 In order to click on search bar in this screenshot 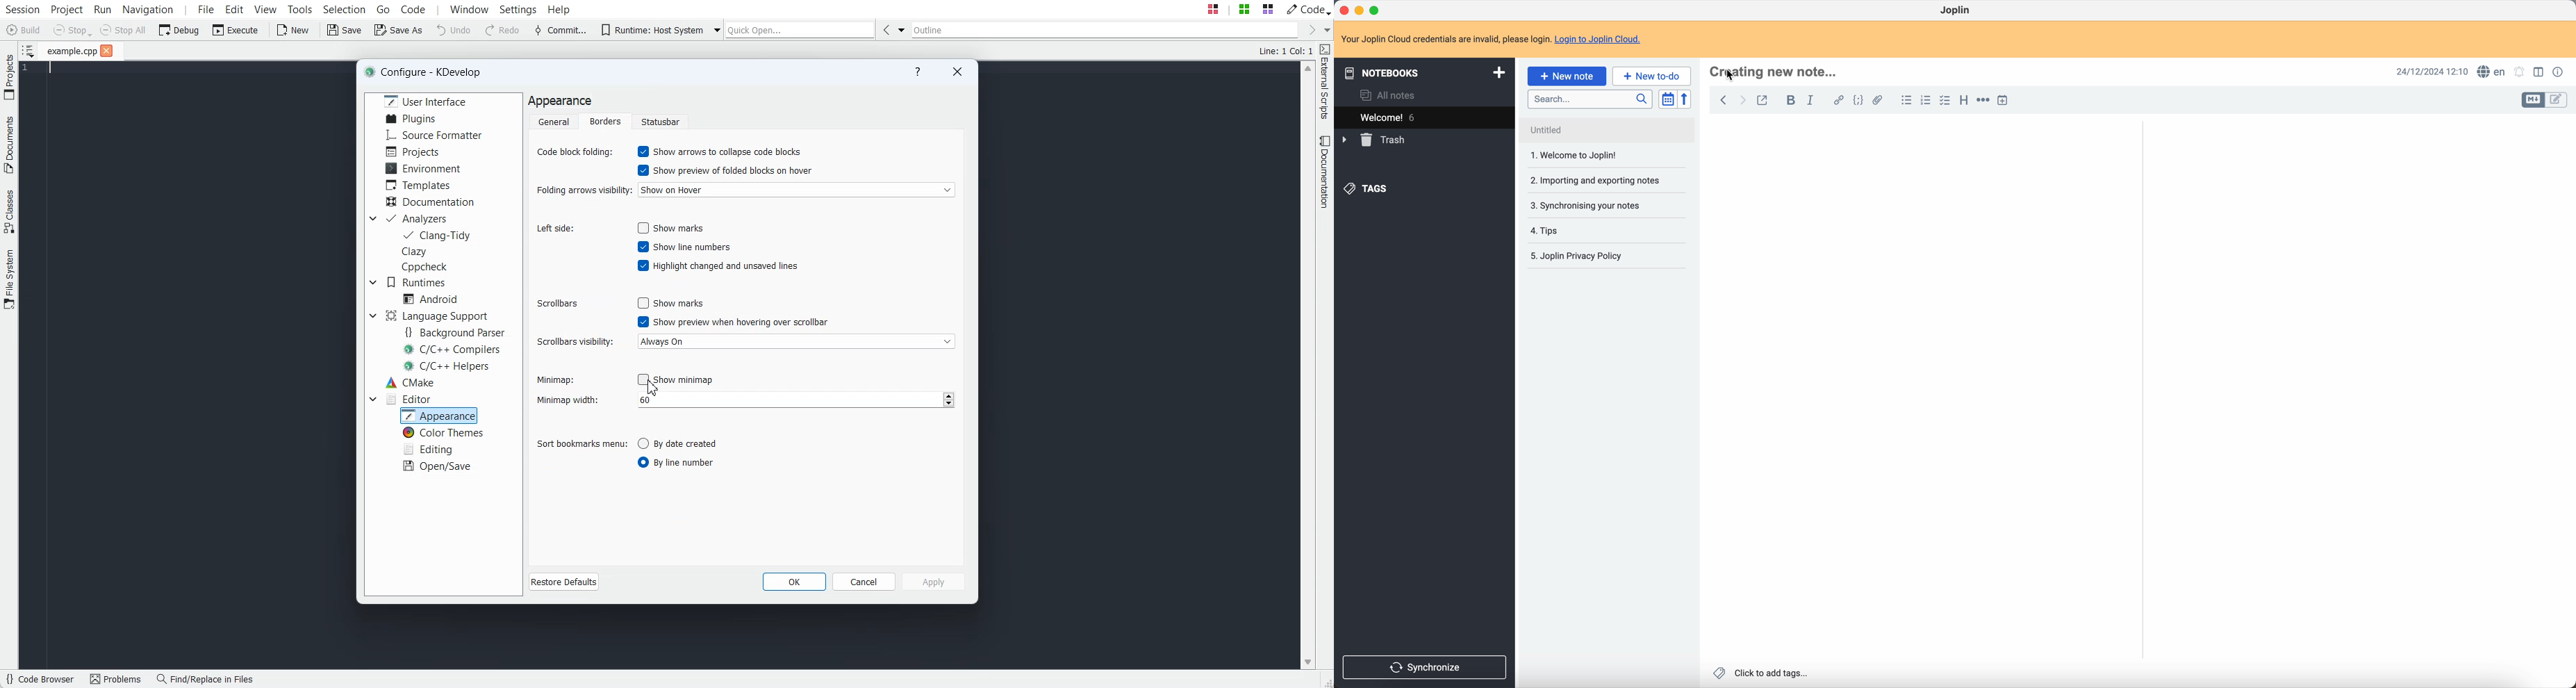, I will do `click(1589, 98)`.